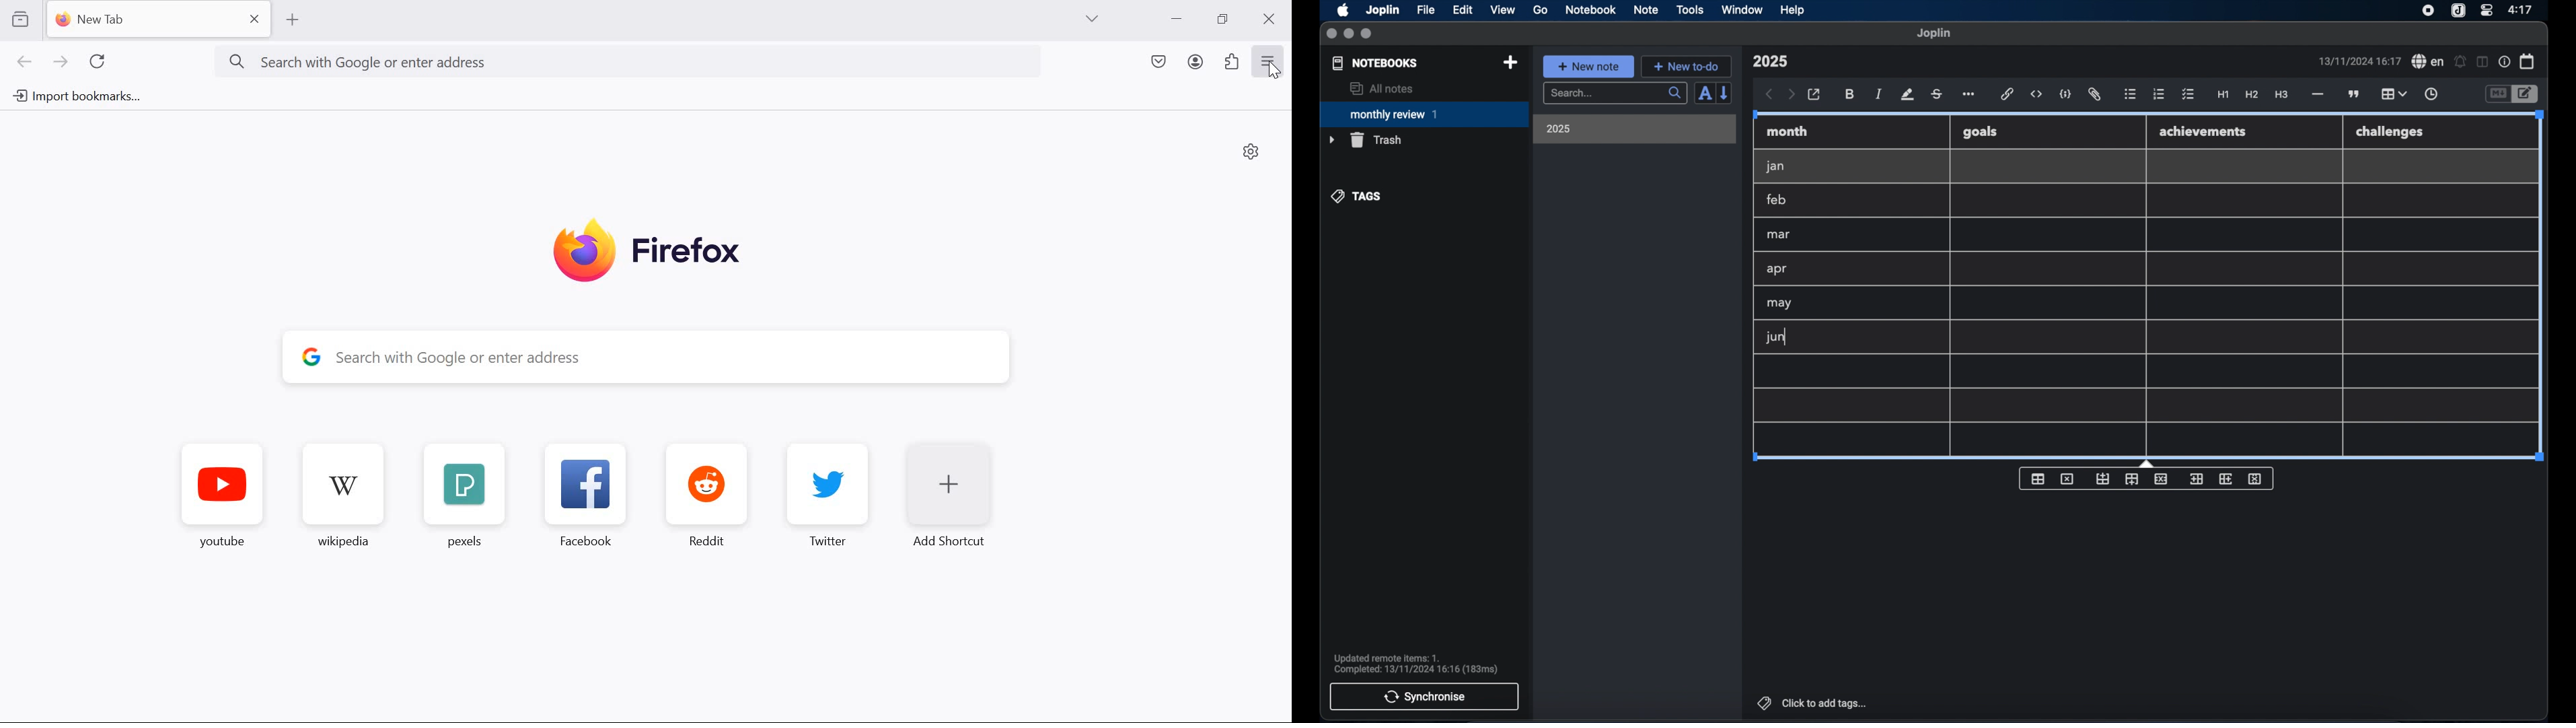 The image size is (2576, 728). Describe the element at coordinates (2204, 132) in the screenshot. I see `achievements` at that location.